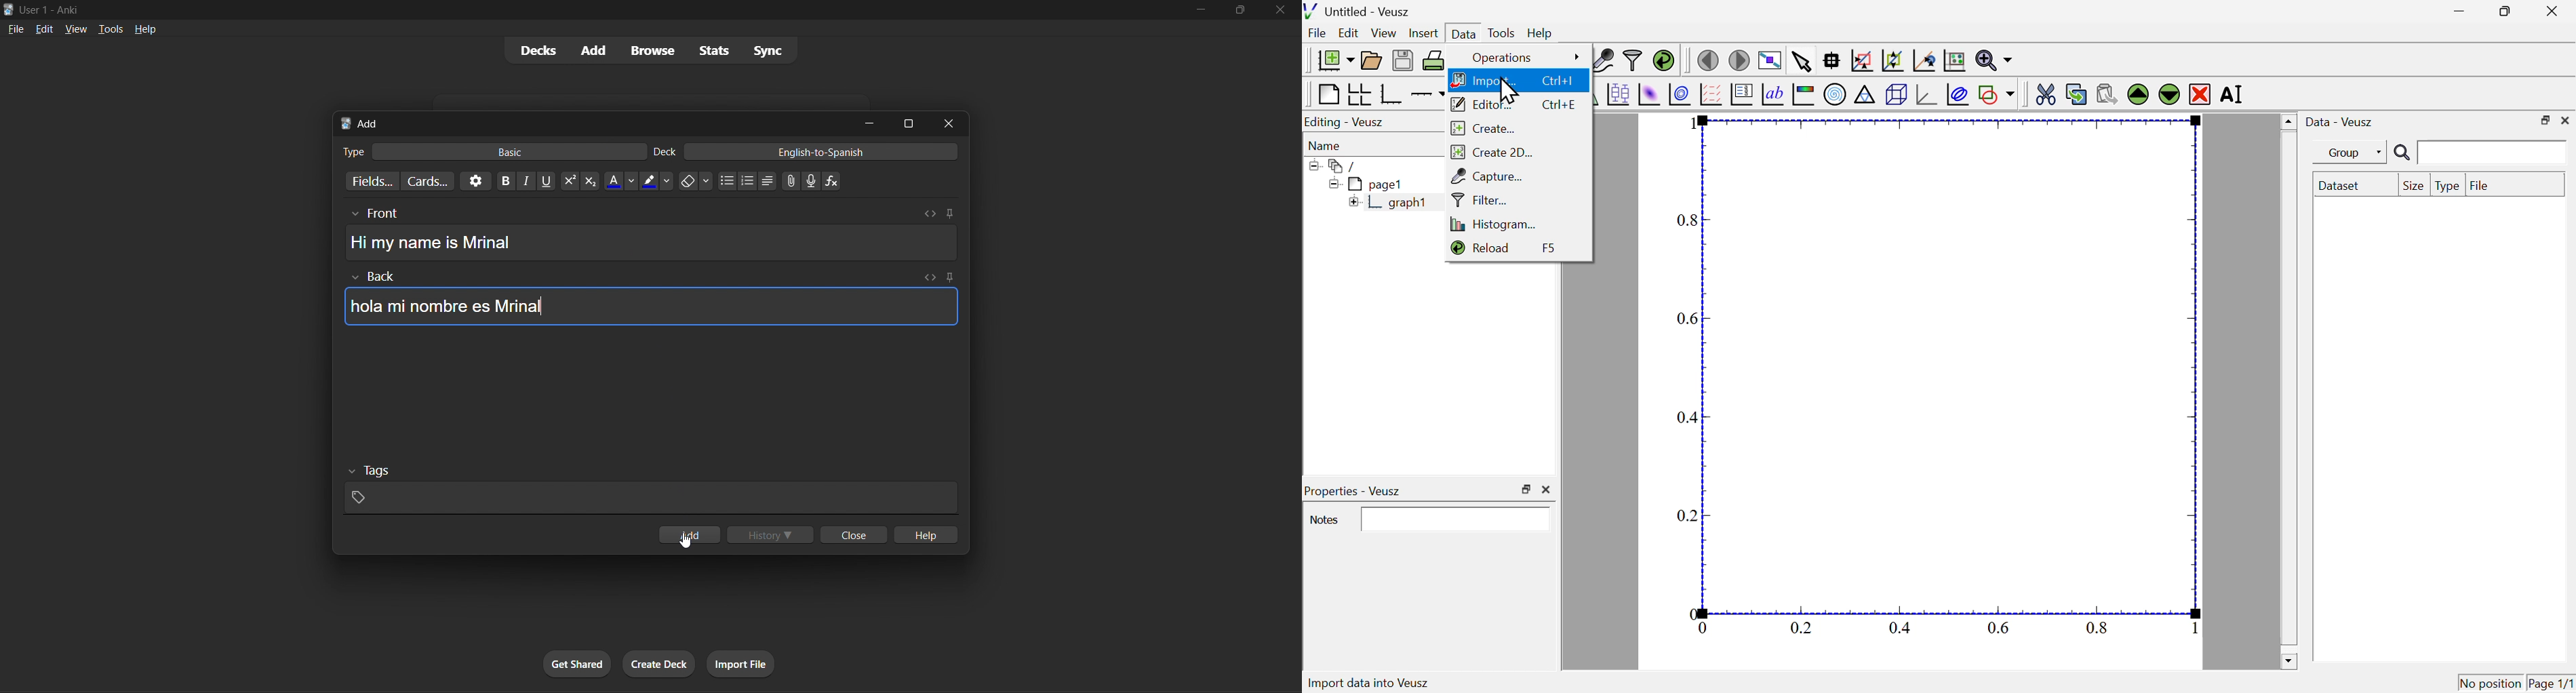 The image size is (2576, 700). What do you see at coordinates (1325, 520) in the screenshot?
I see `notes` at bounding box center [1325, 520].